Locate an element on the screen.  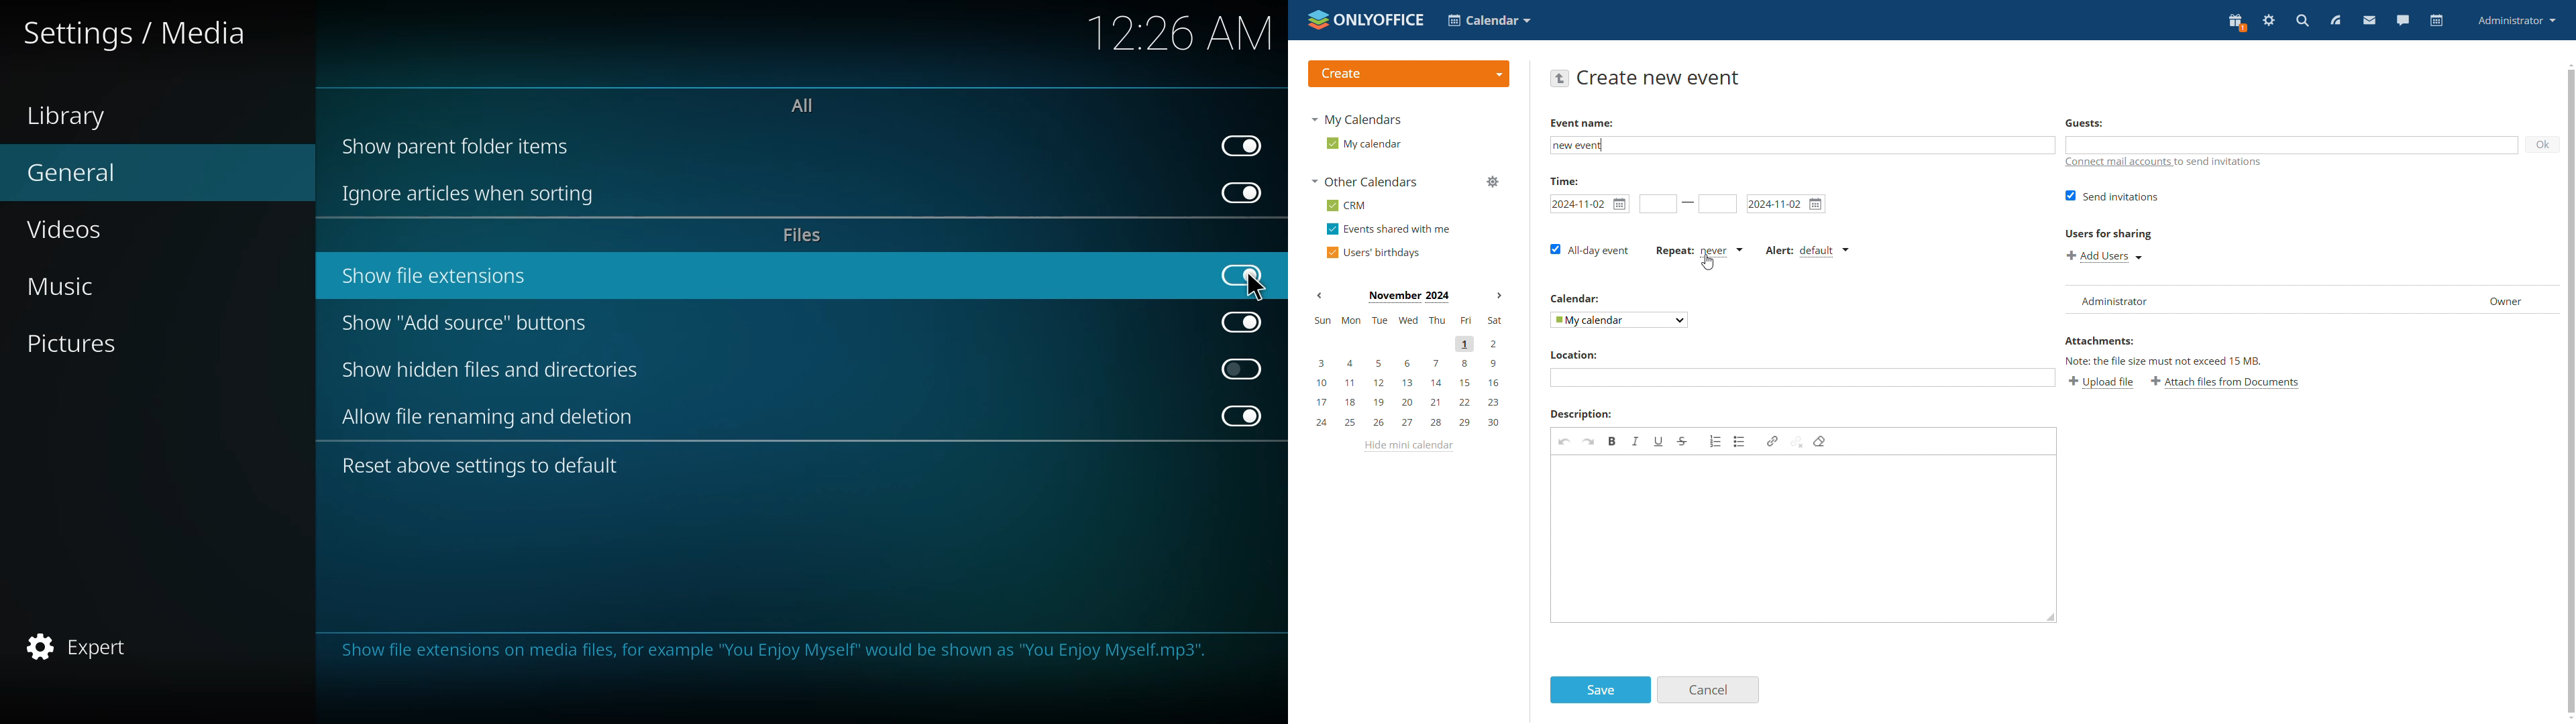
Next month is located at coordinates (1499, 295).